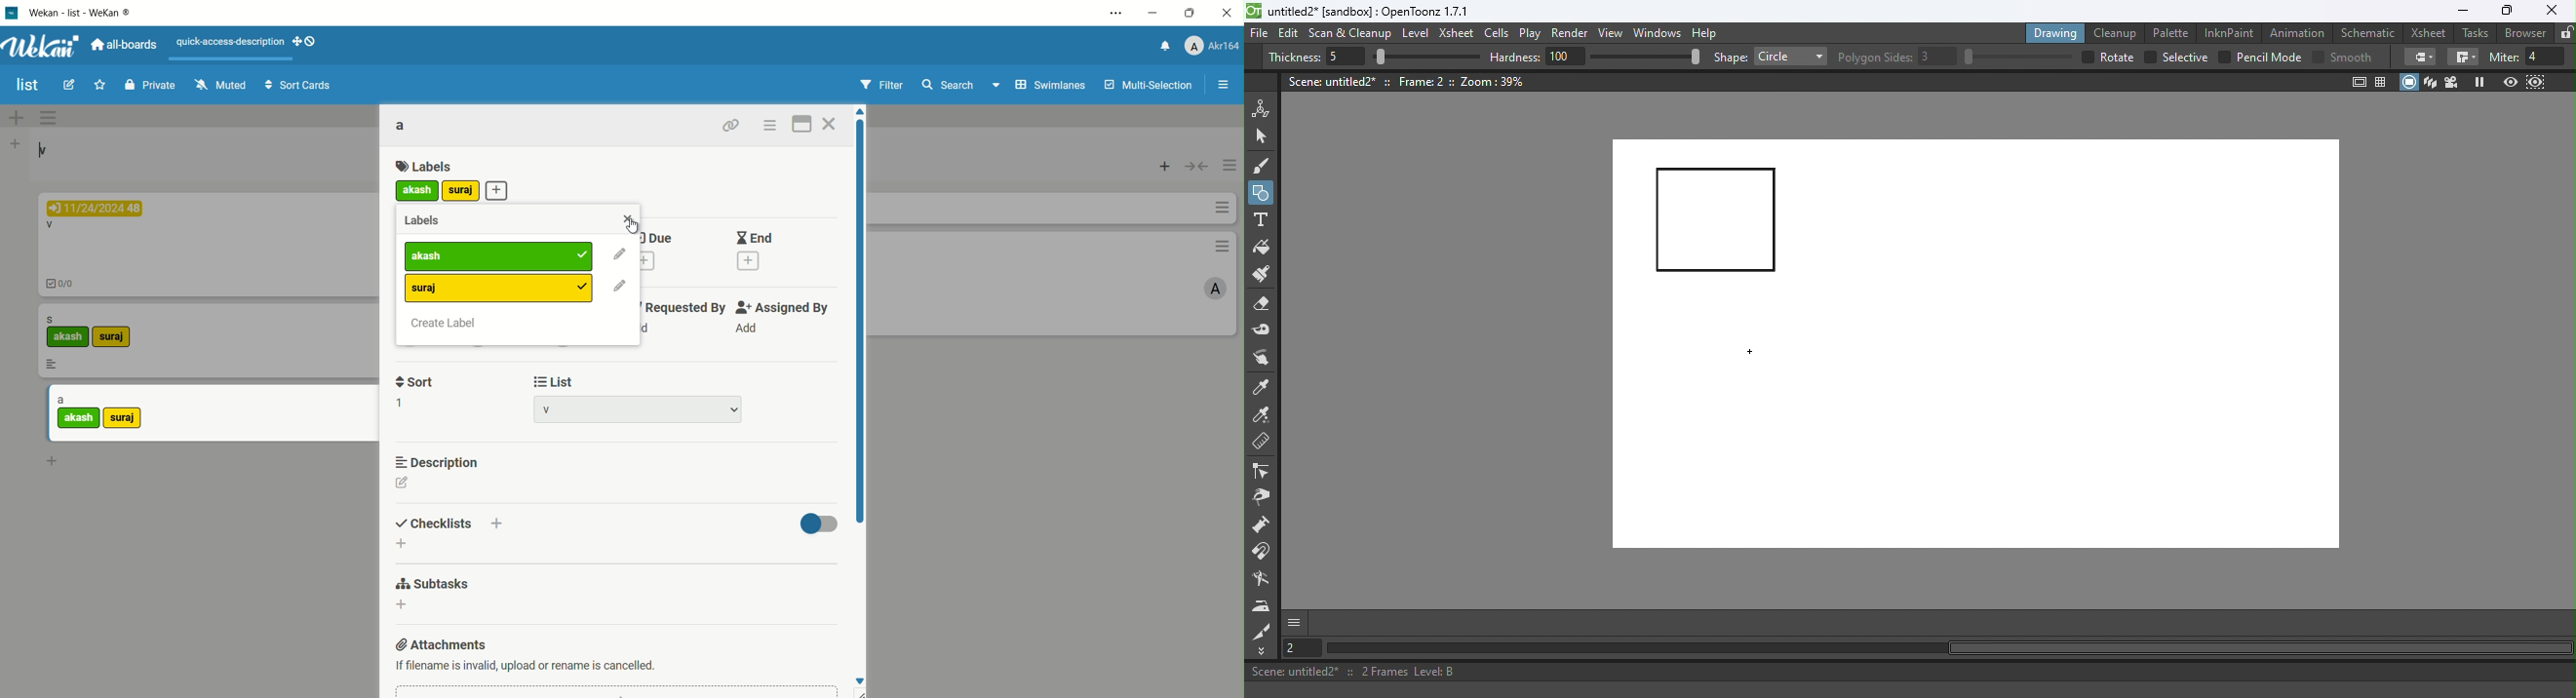 This screenshot has height=700, width=2576. I want to click on Xsheet, so click(1459, 35).